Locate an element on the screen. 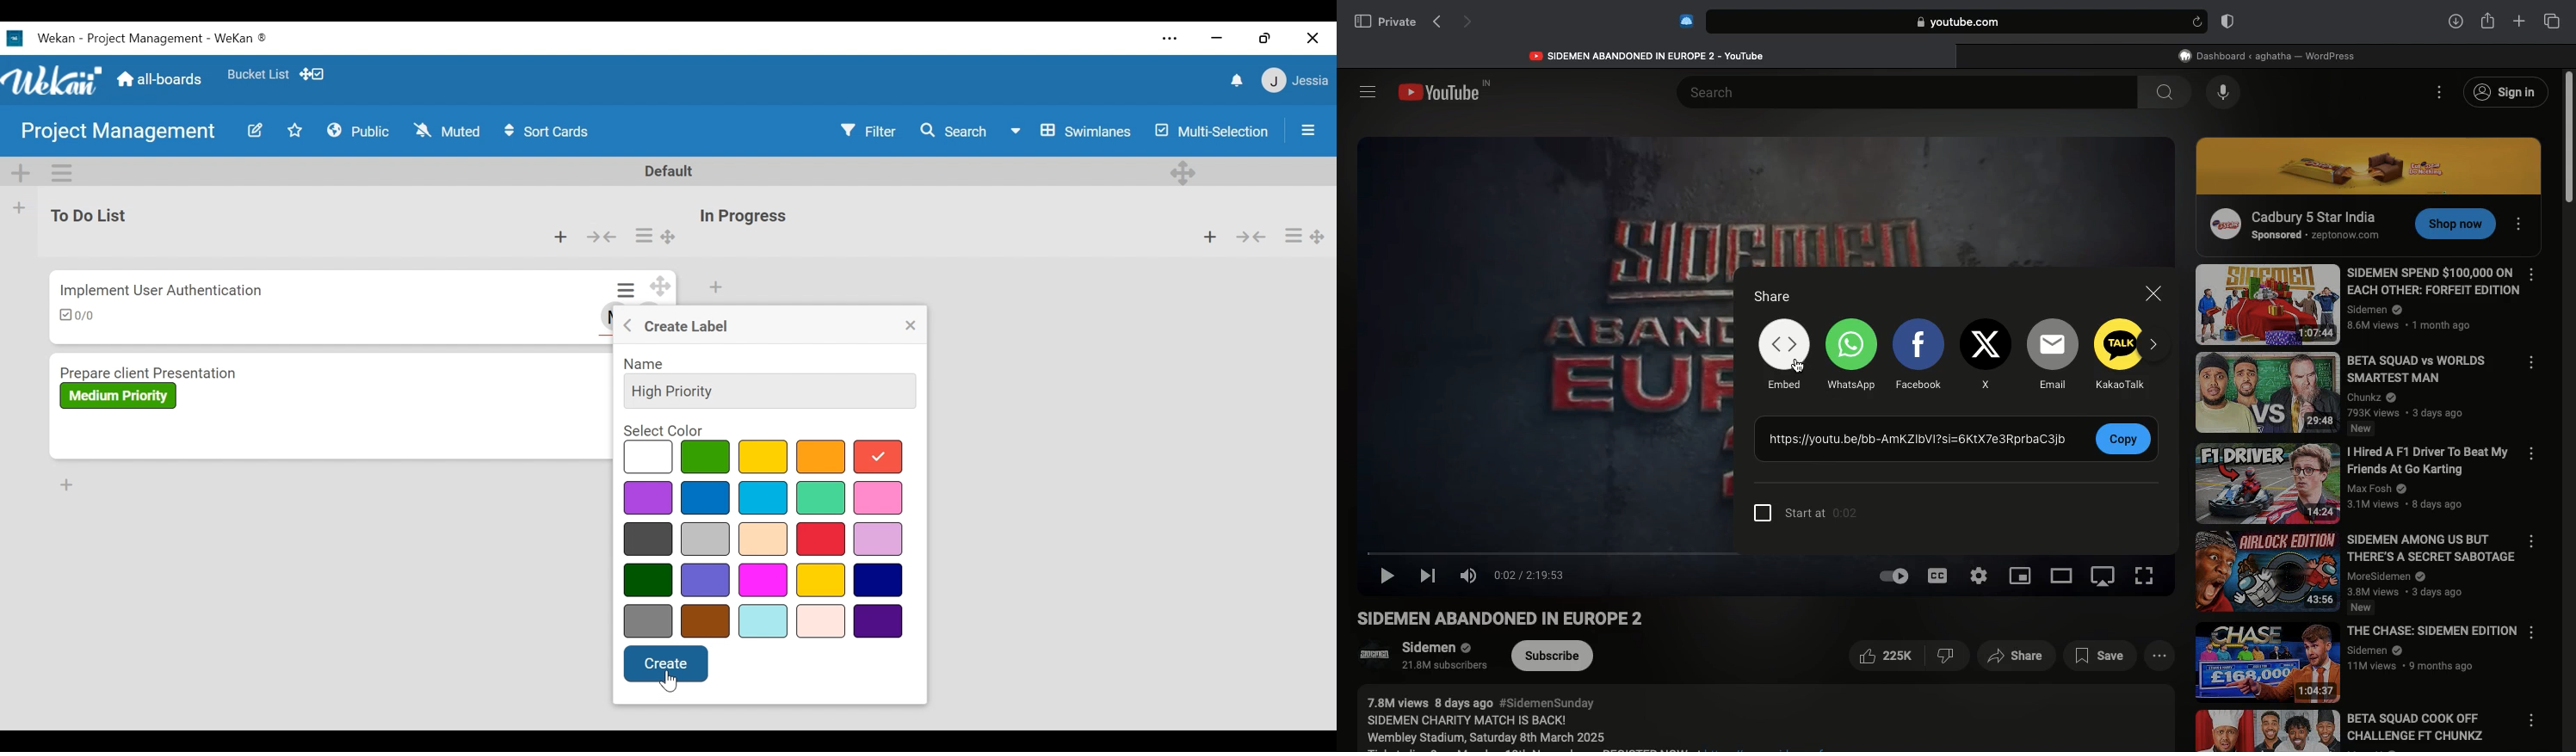 The image size is (2576, 756). Options is located at coordinates (2441, 91).